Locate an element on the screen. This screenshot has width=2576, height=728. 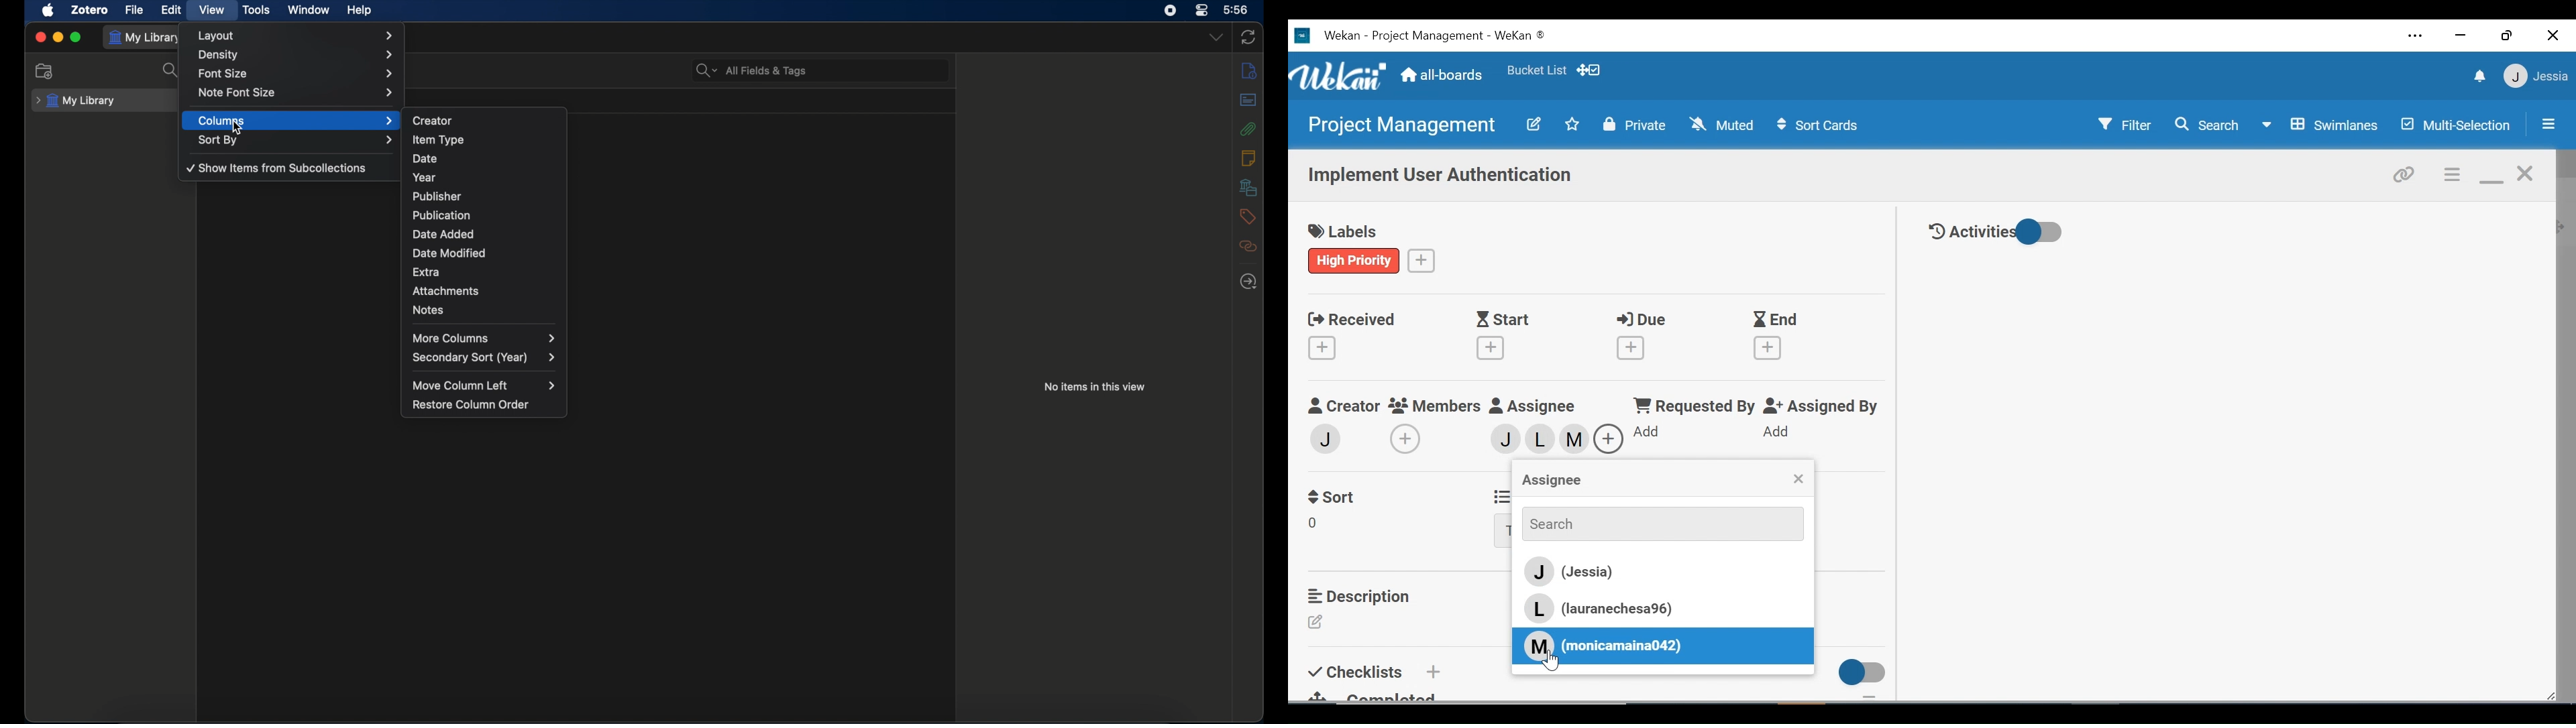
tags is located at coordinates (1248, 217).